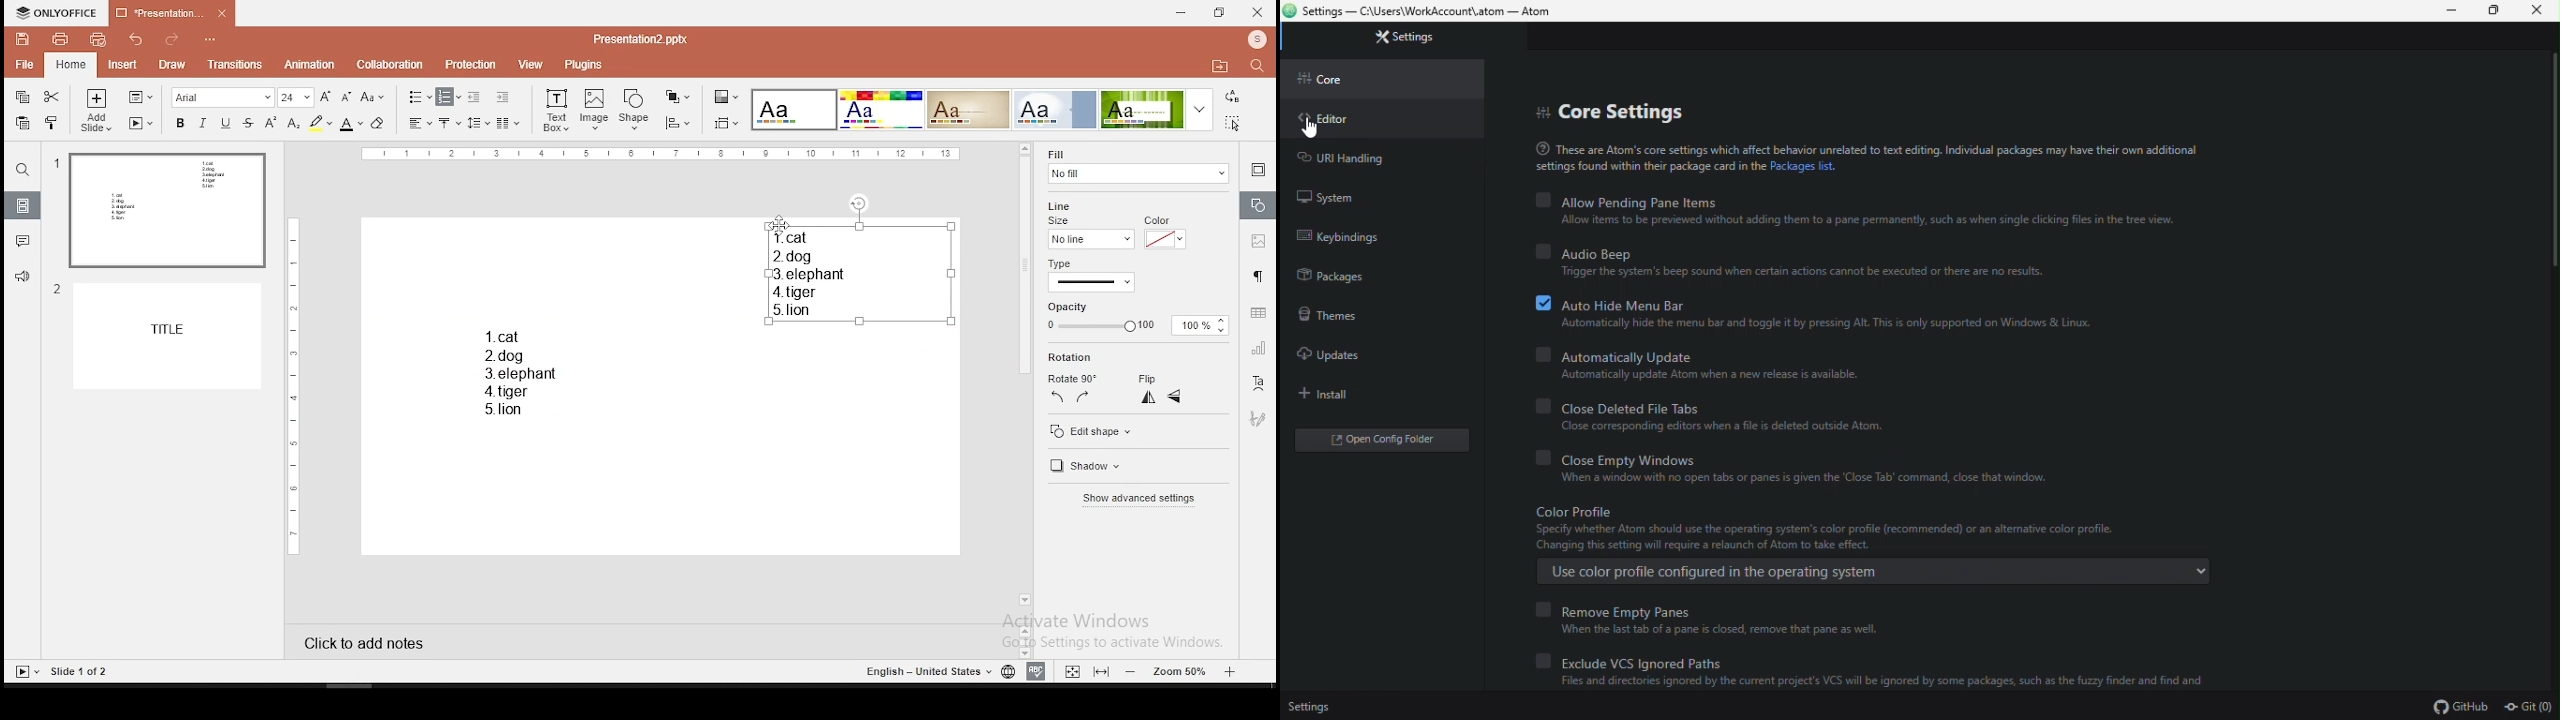  I want to click on Automatically update Atom when a new release is available., so click(1716, 377).